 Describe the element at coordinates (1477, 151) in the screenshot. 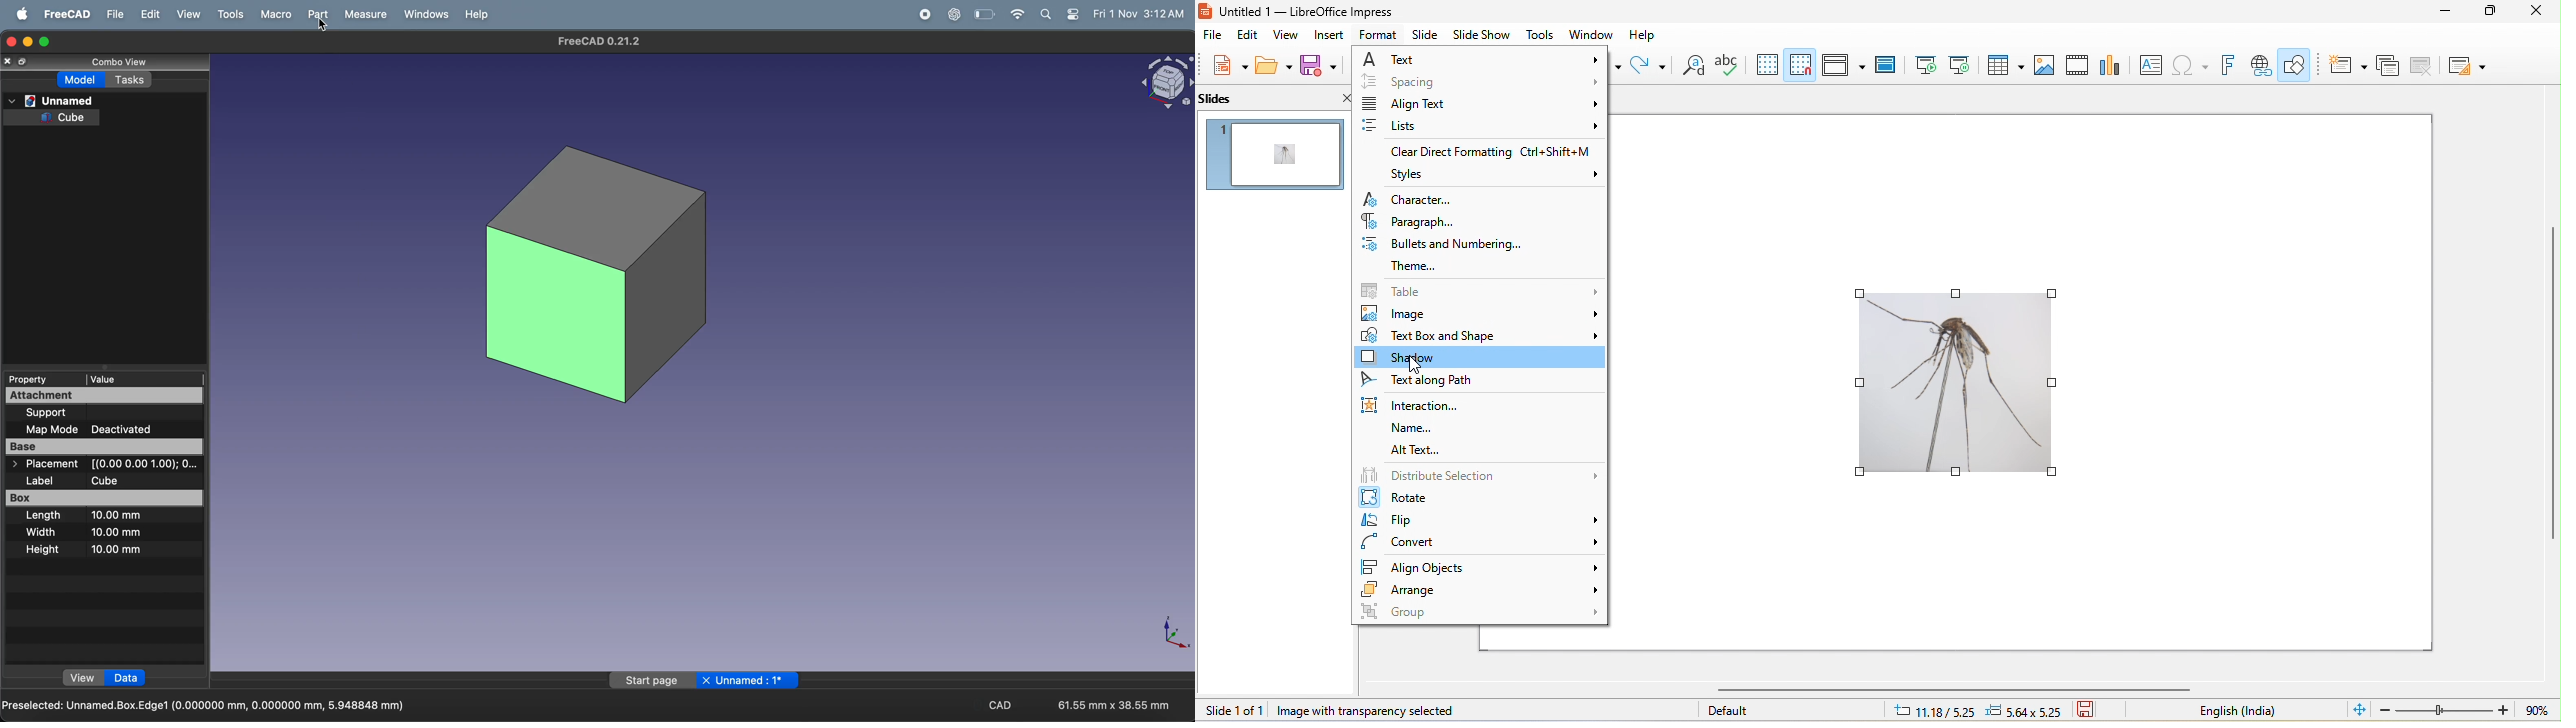

I see `clear direct formatting` at that location.